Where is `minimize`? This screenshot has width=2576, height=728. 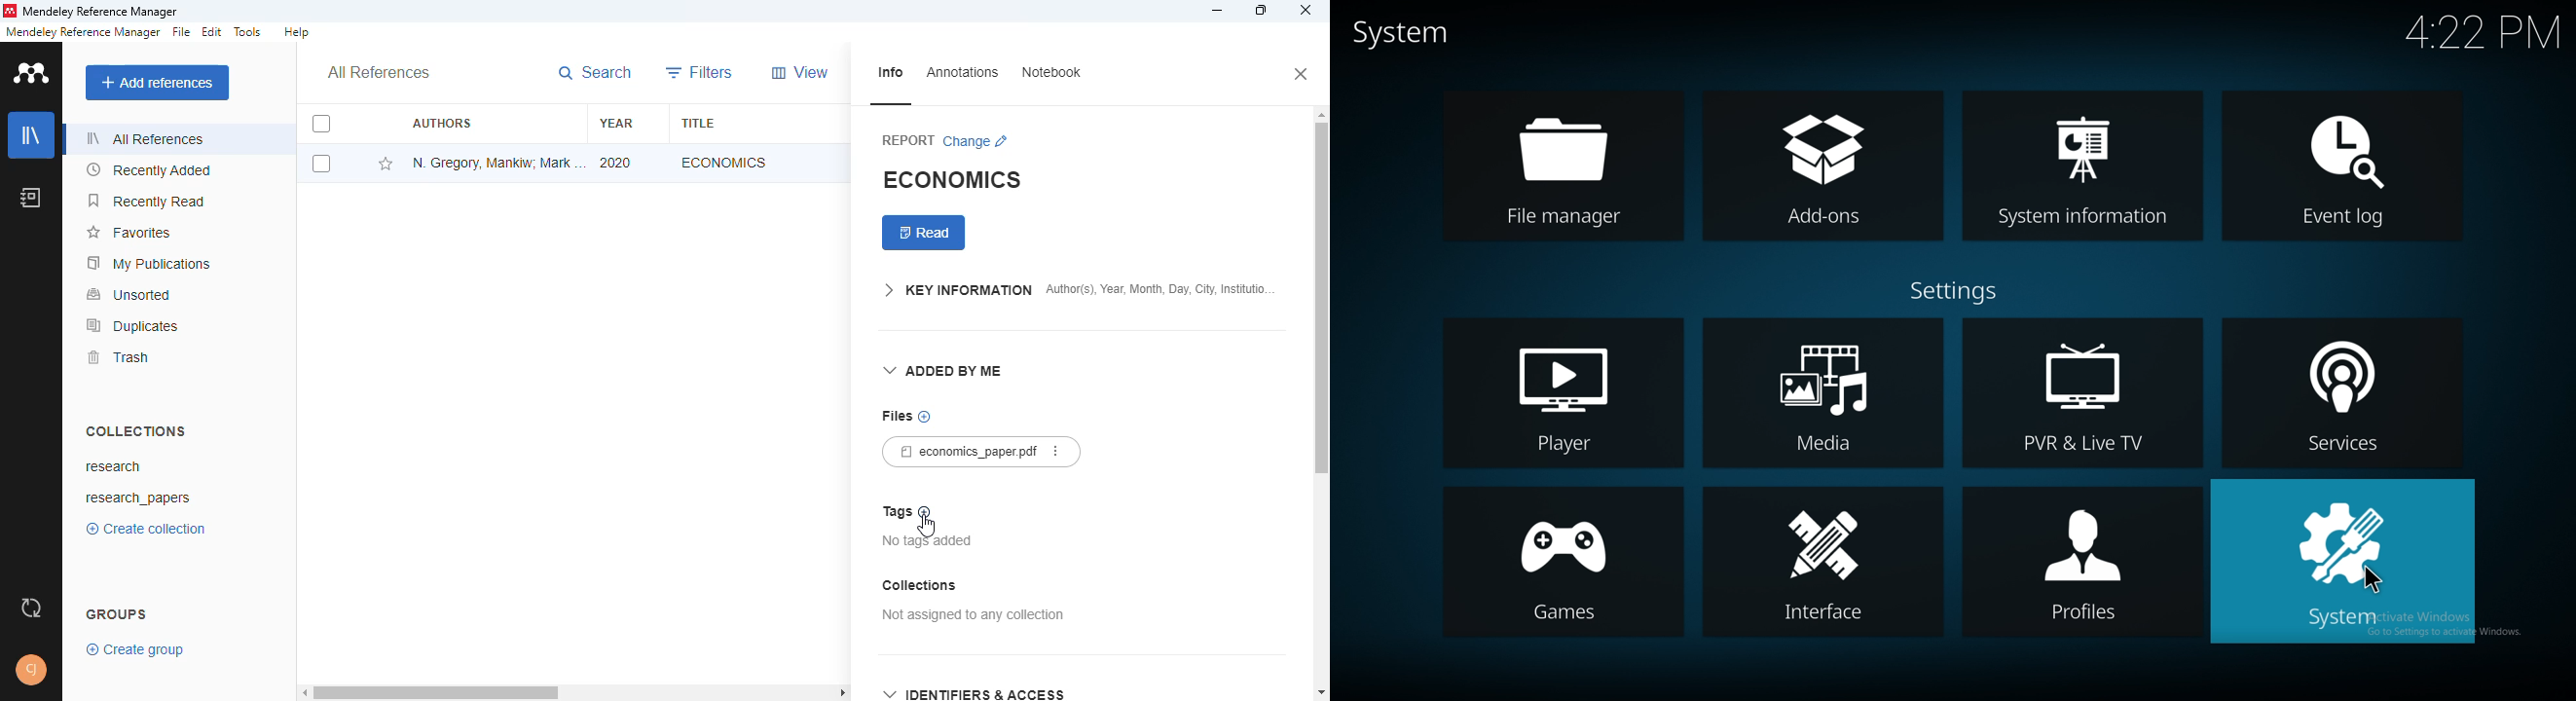
minimize is located at coordinates (1219, 10).